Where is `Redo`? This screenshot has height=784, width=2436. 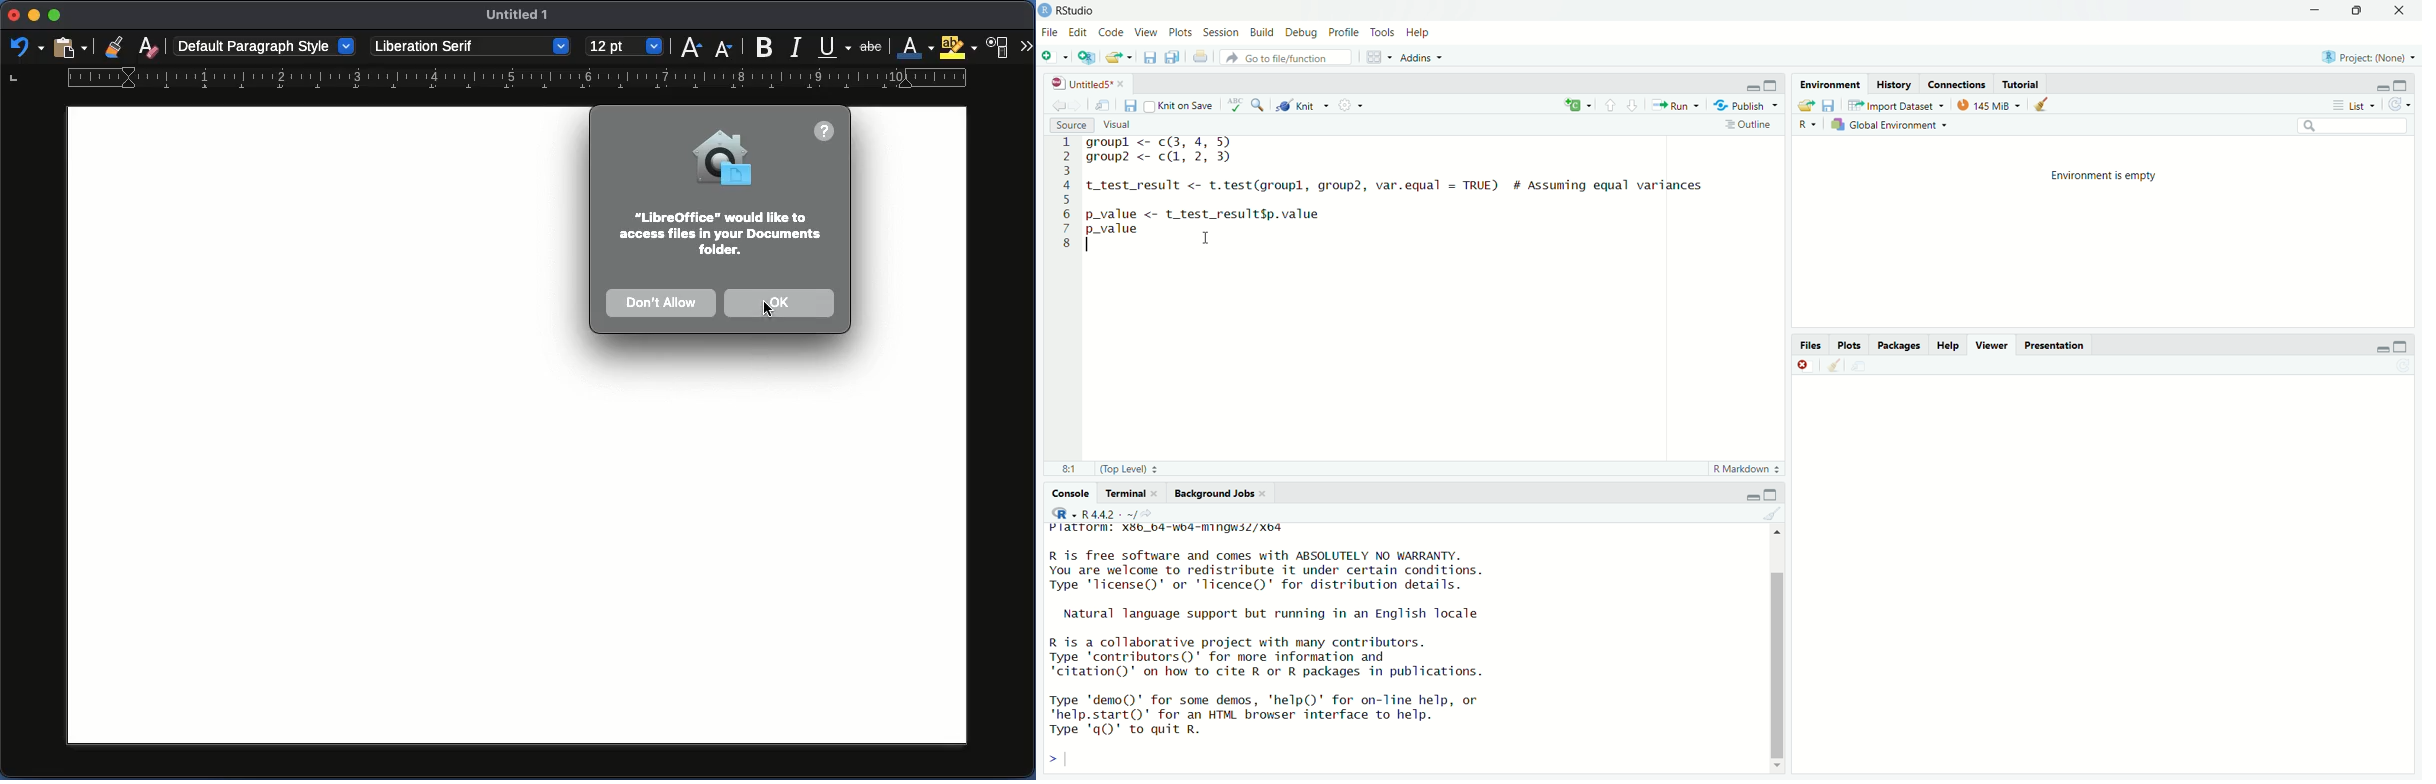
Redo is located at coordinates (23, 49).